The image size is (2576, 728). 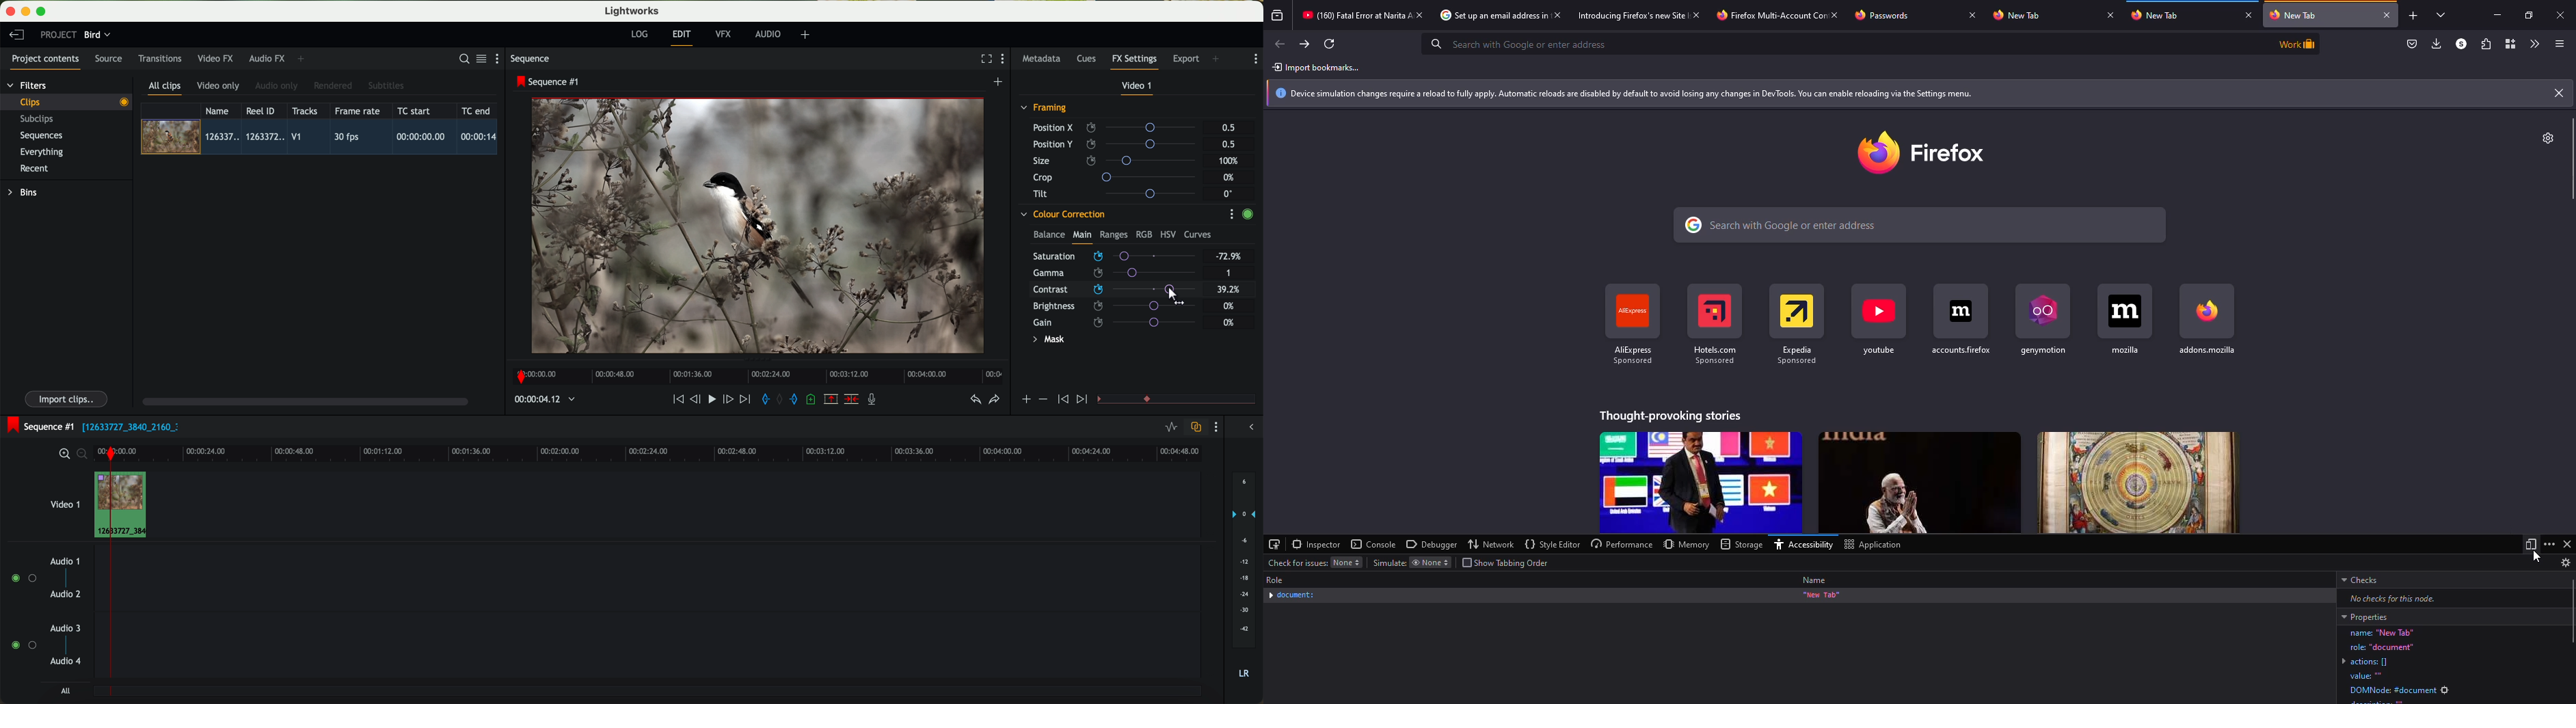 I want to click on enable audio, so click(x=23, y=645).